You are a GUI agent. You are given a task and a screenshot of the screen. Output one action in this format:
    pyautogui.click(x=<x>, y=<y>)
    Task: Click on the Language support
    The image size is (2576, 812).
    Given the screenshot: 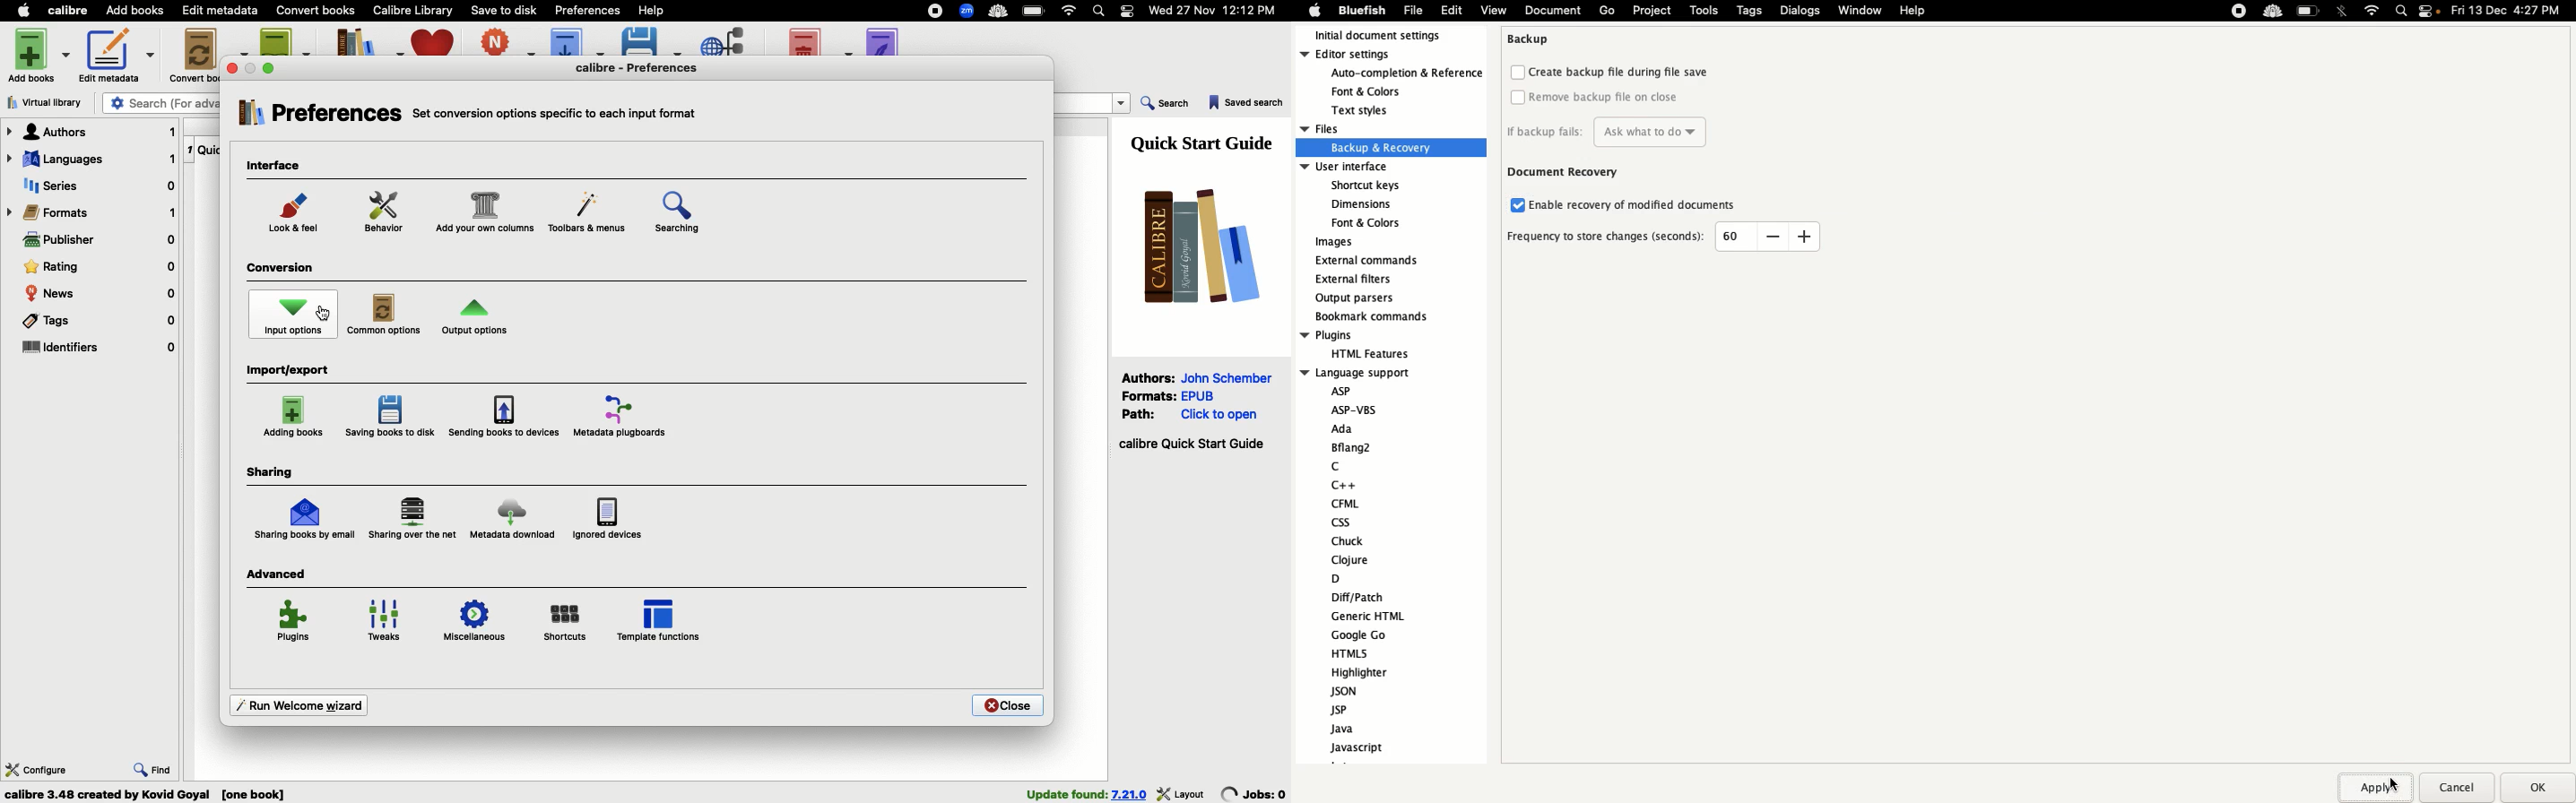 What is the action you would take?
    pyautogui.click(x=1369, y=567)
    